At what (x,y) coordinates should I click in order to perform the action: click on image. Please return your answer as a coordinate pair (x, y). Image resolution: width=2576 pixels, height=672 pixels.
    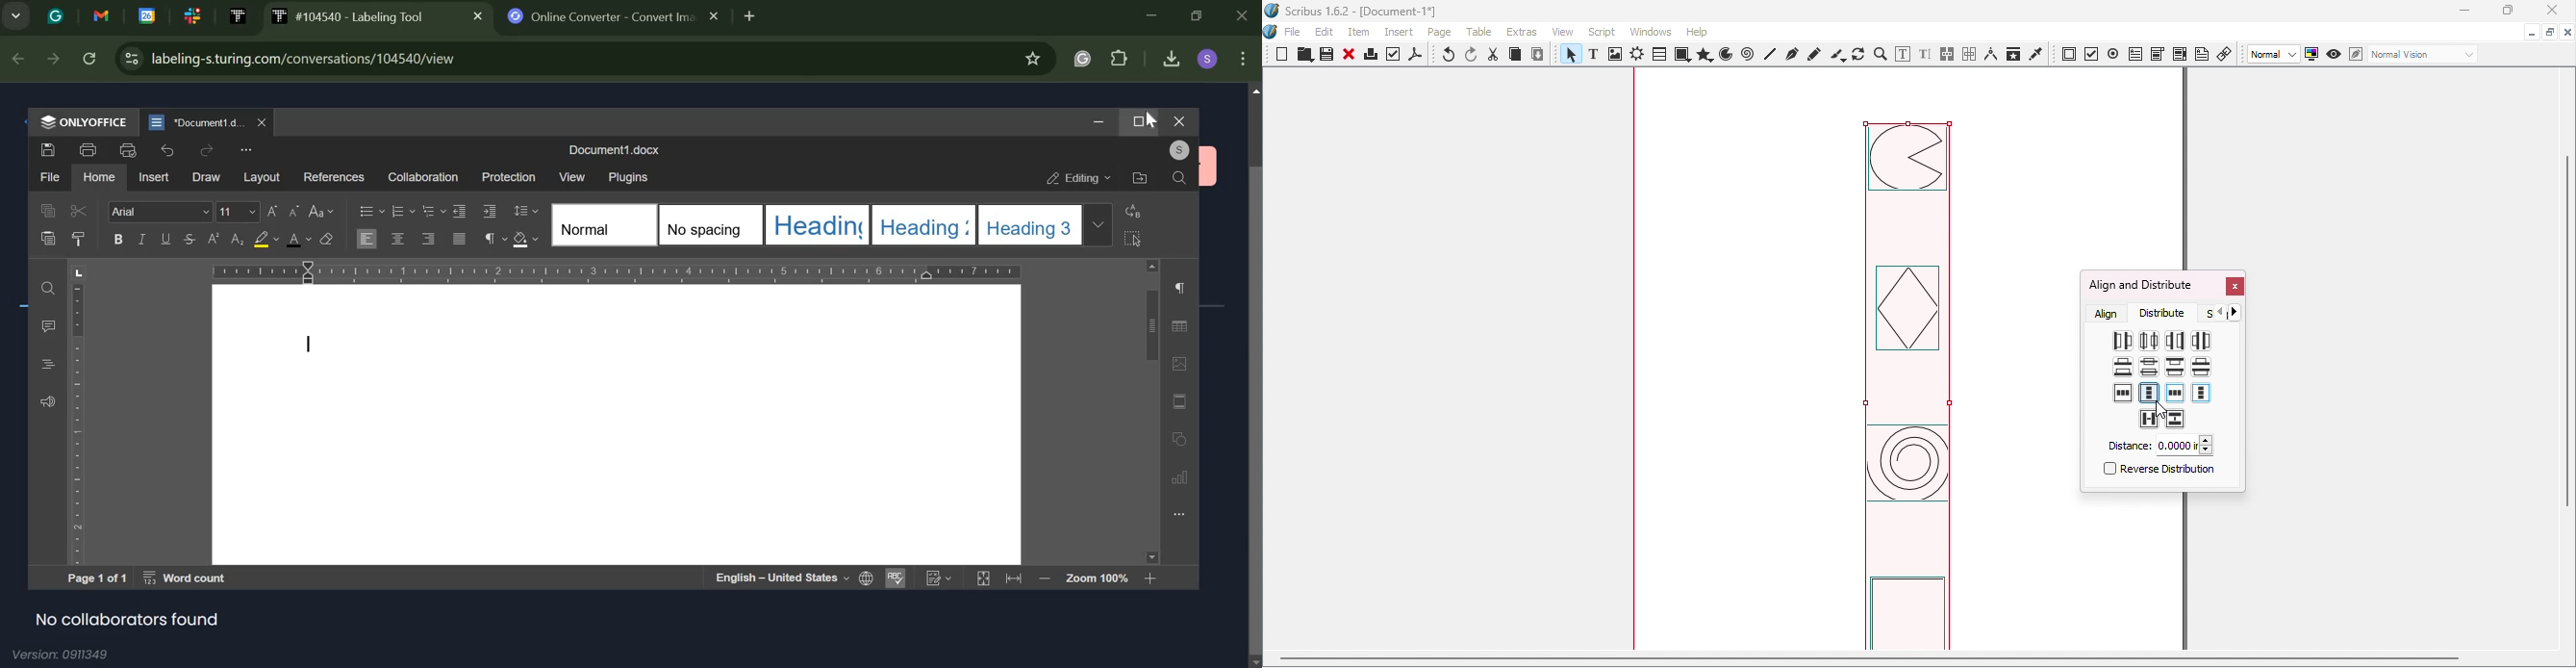
    Looking at the image, I should click on (1182, 364).